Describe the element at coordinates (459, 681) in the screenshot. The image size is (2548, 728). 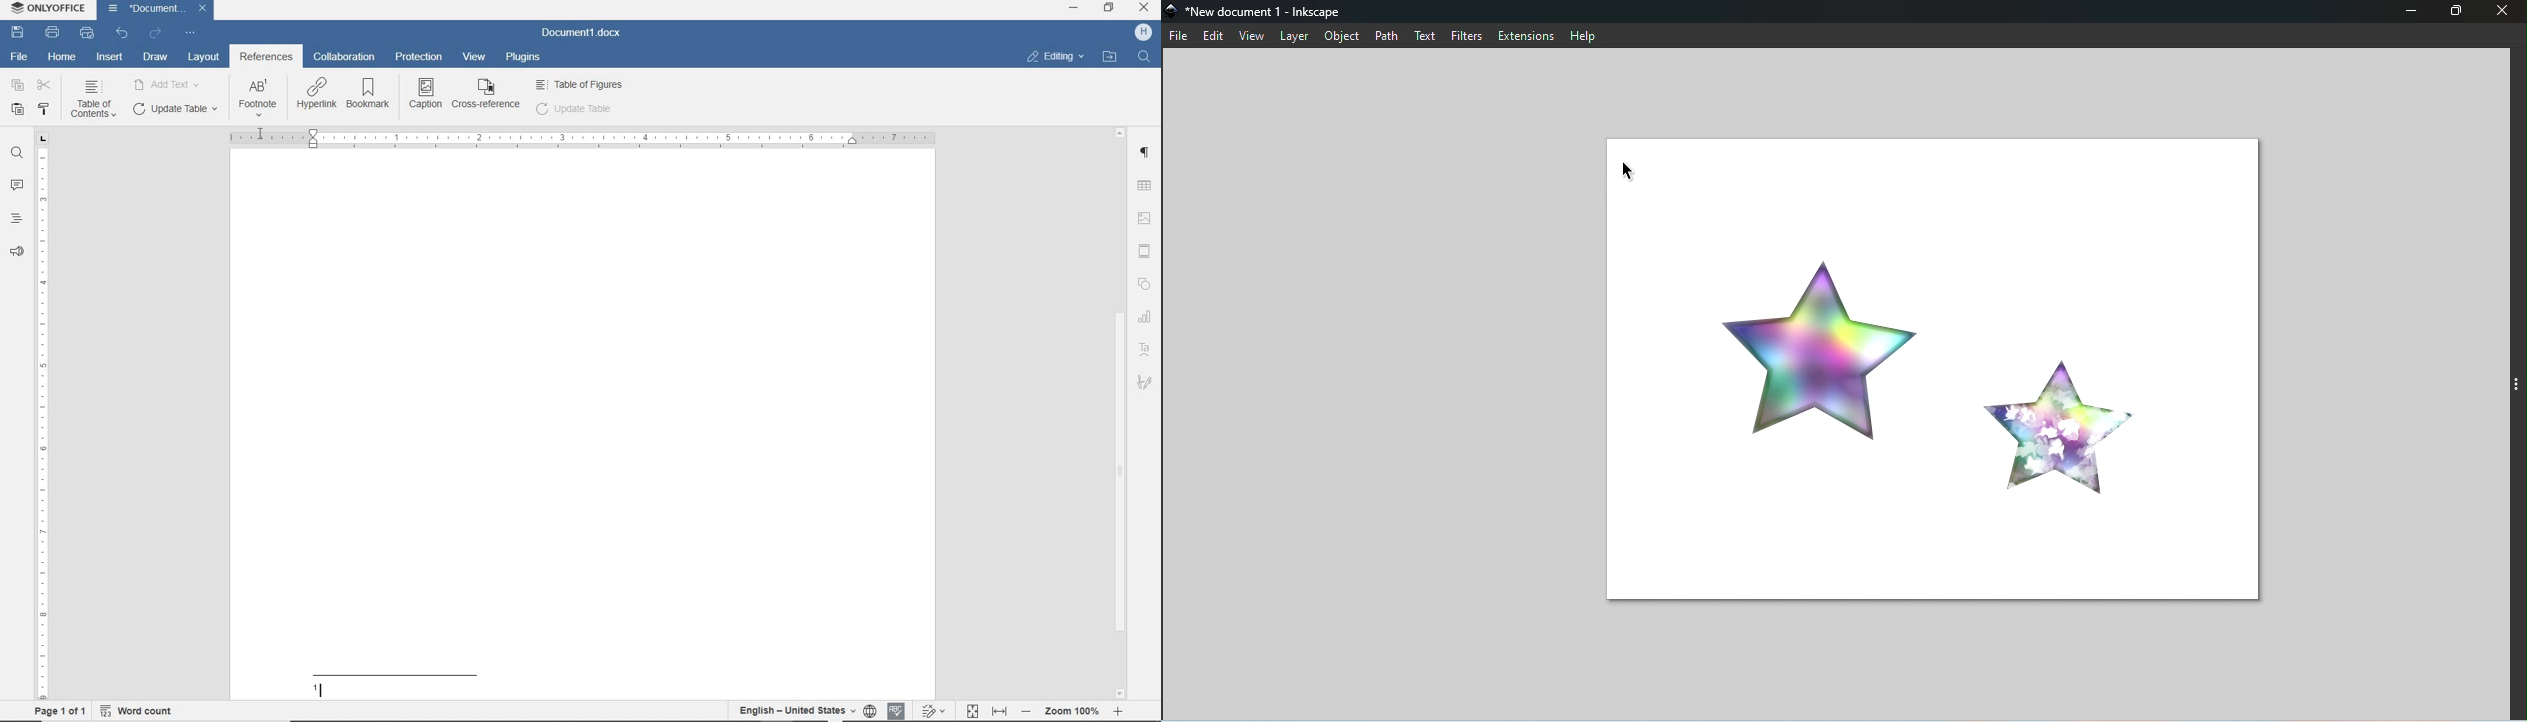
I see `footnote added to the bottom of the page` at that location.